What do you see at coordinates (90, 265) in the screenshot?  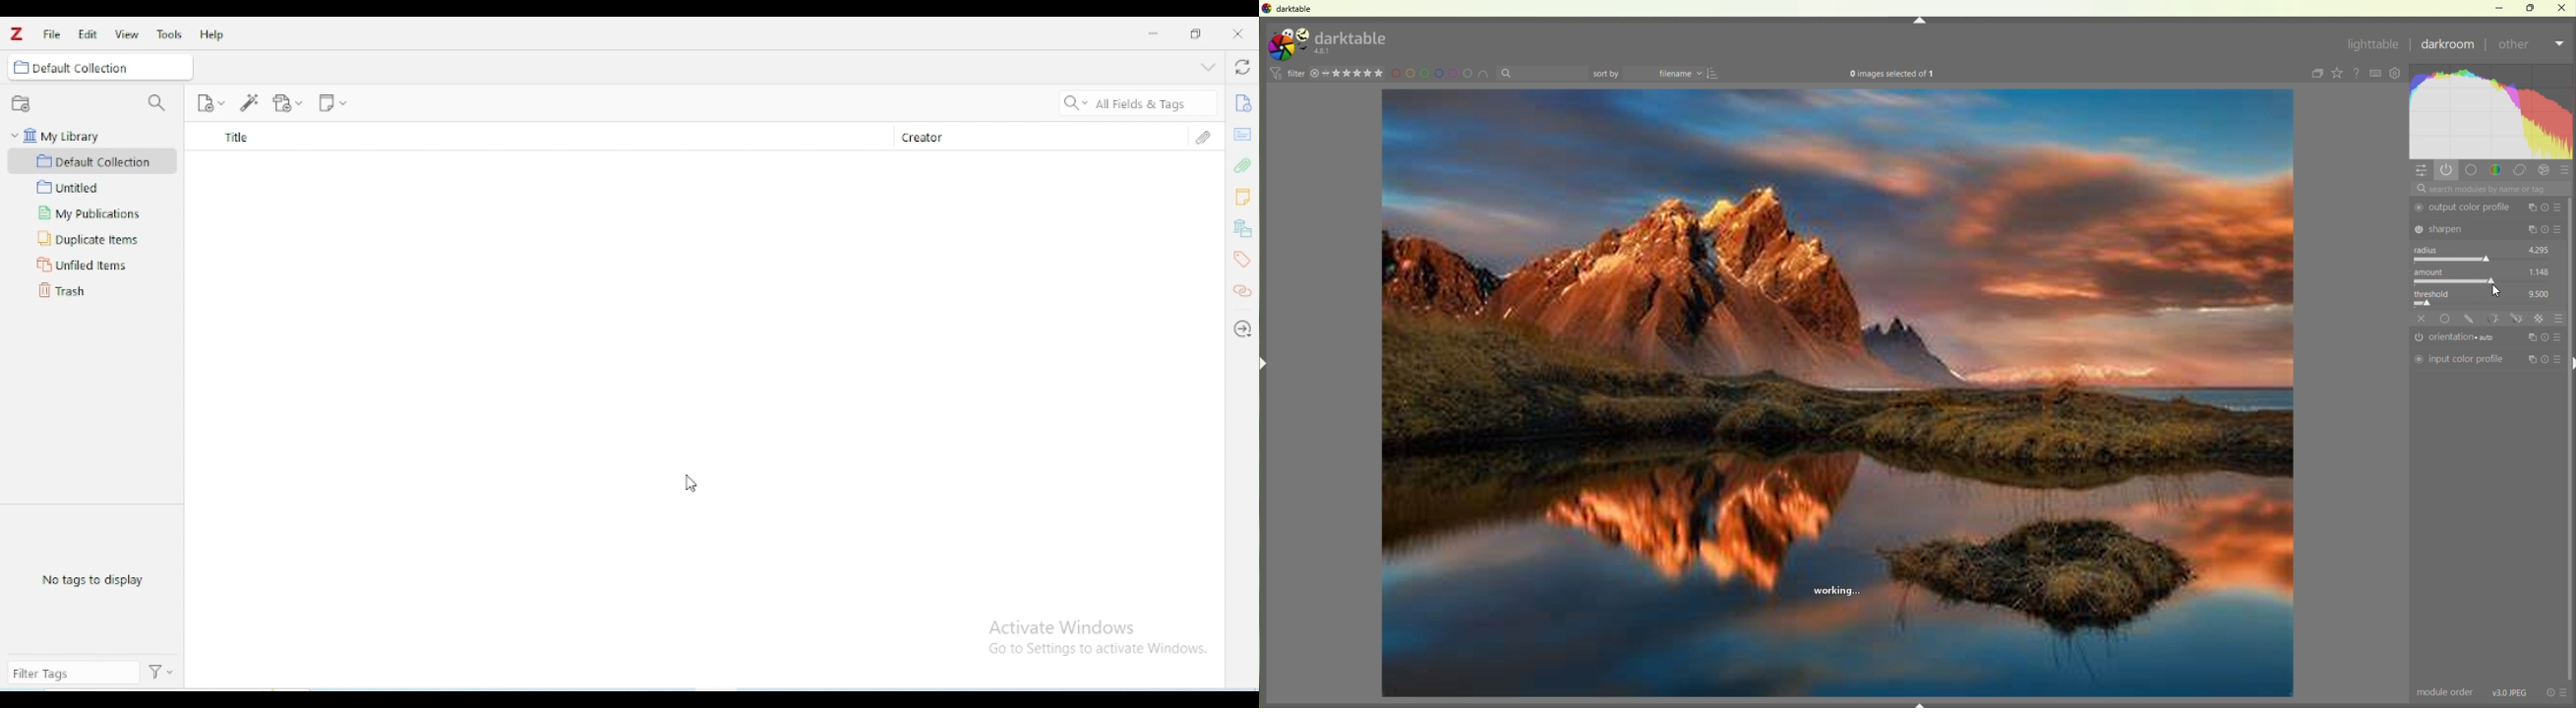 I see `unfiled items` at bounding box center [90, 265].